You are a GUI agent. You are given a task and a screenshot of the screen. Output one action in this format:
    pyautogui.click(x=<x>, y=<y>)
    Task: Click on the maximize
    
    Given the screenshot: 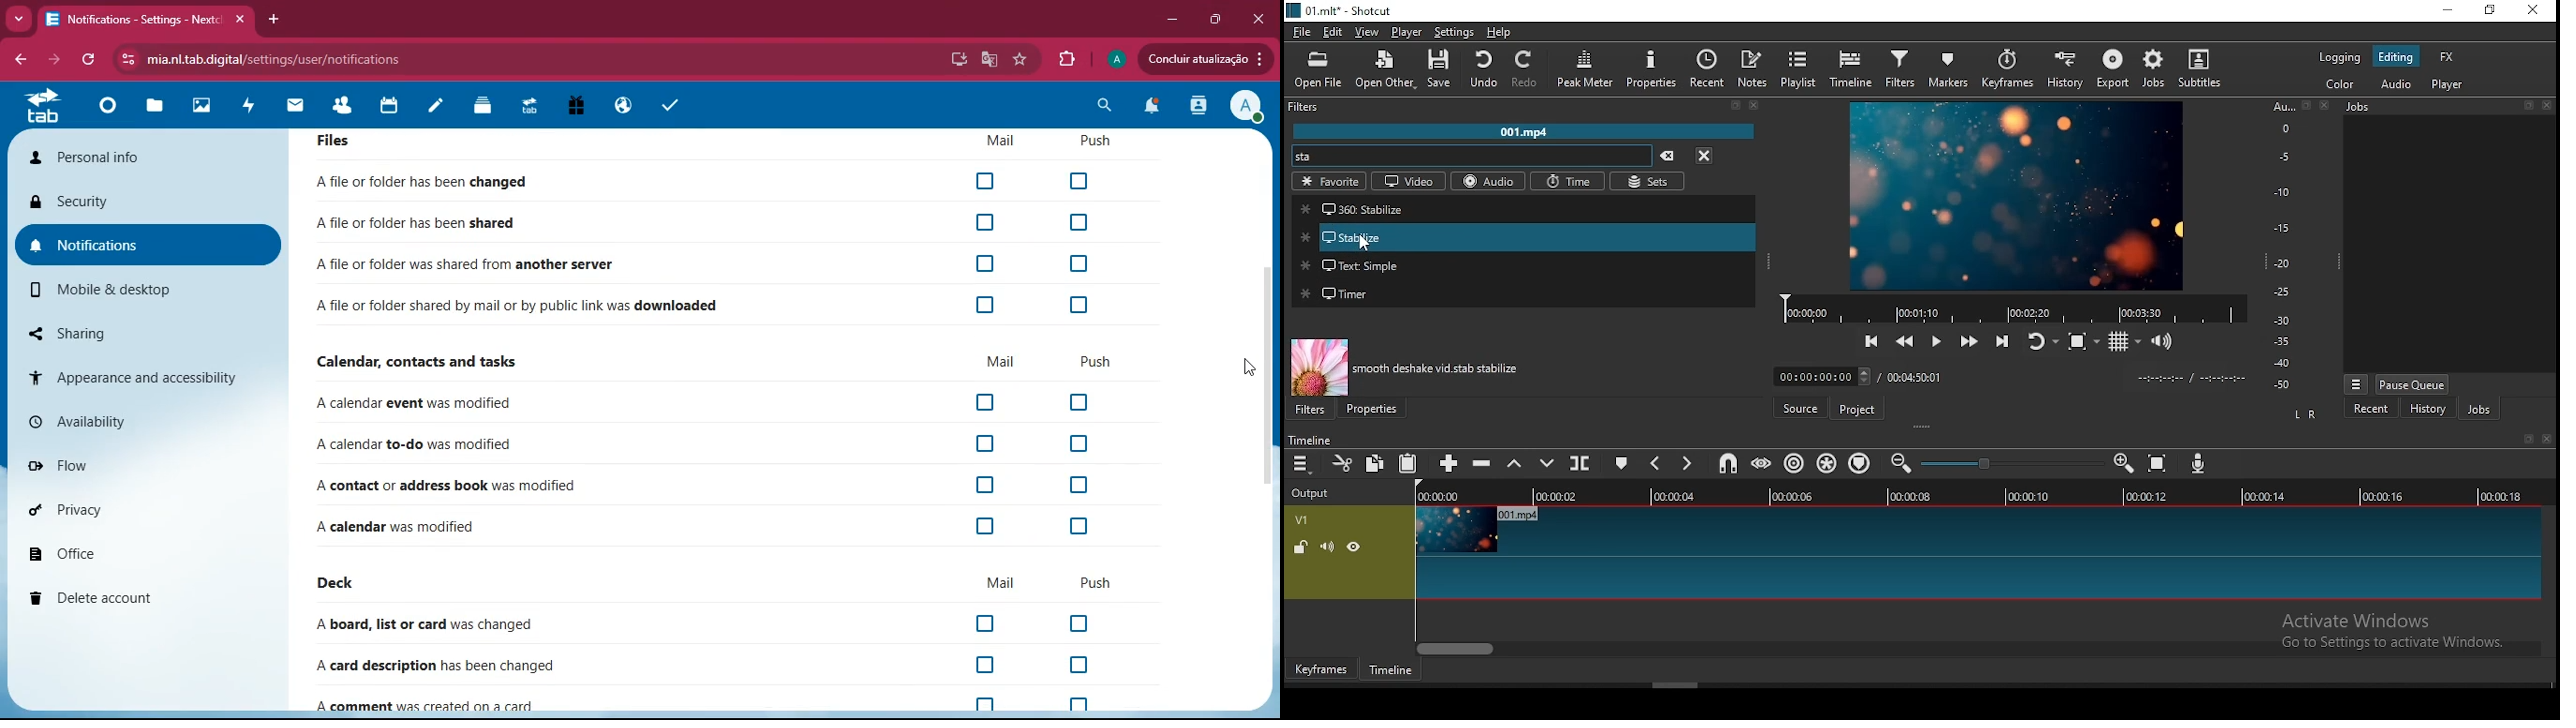 What is the action you would take?
    pyautogui.click(x=1215, y=19)
    